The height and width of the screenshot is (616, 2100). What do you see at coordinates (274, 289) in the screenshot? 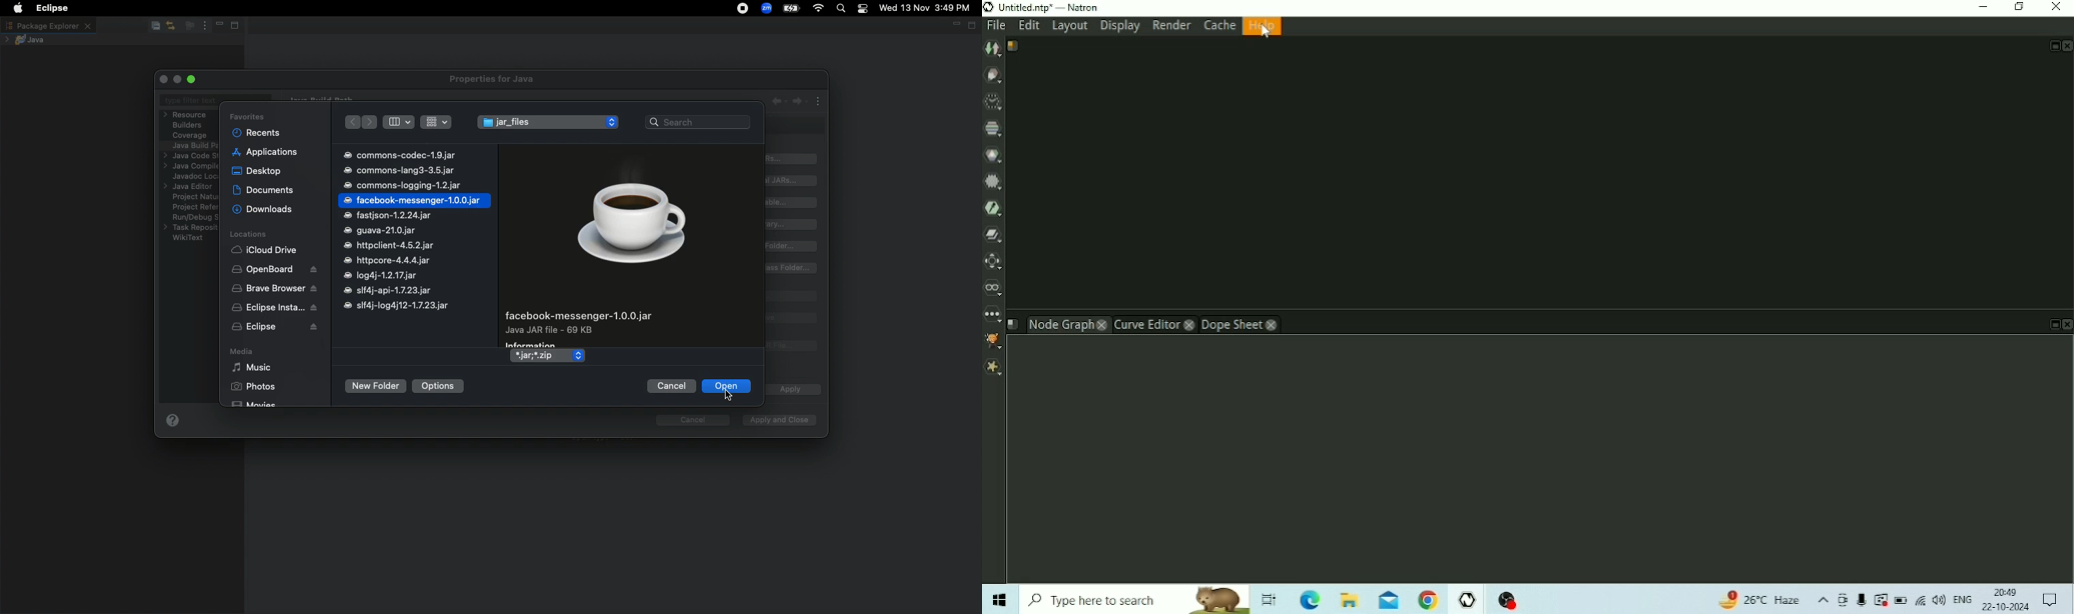
I see `Brave browser` at bounding box center [274, 289].